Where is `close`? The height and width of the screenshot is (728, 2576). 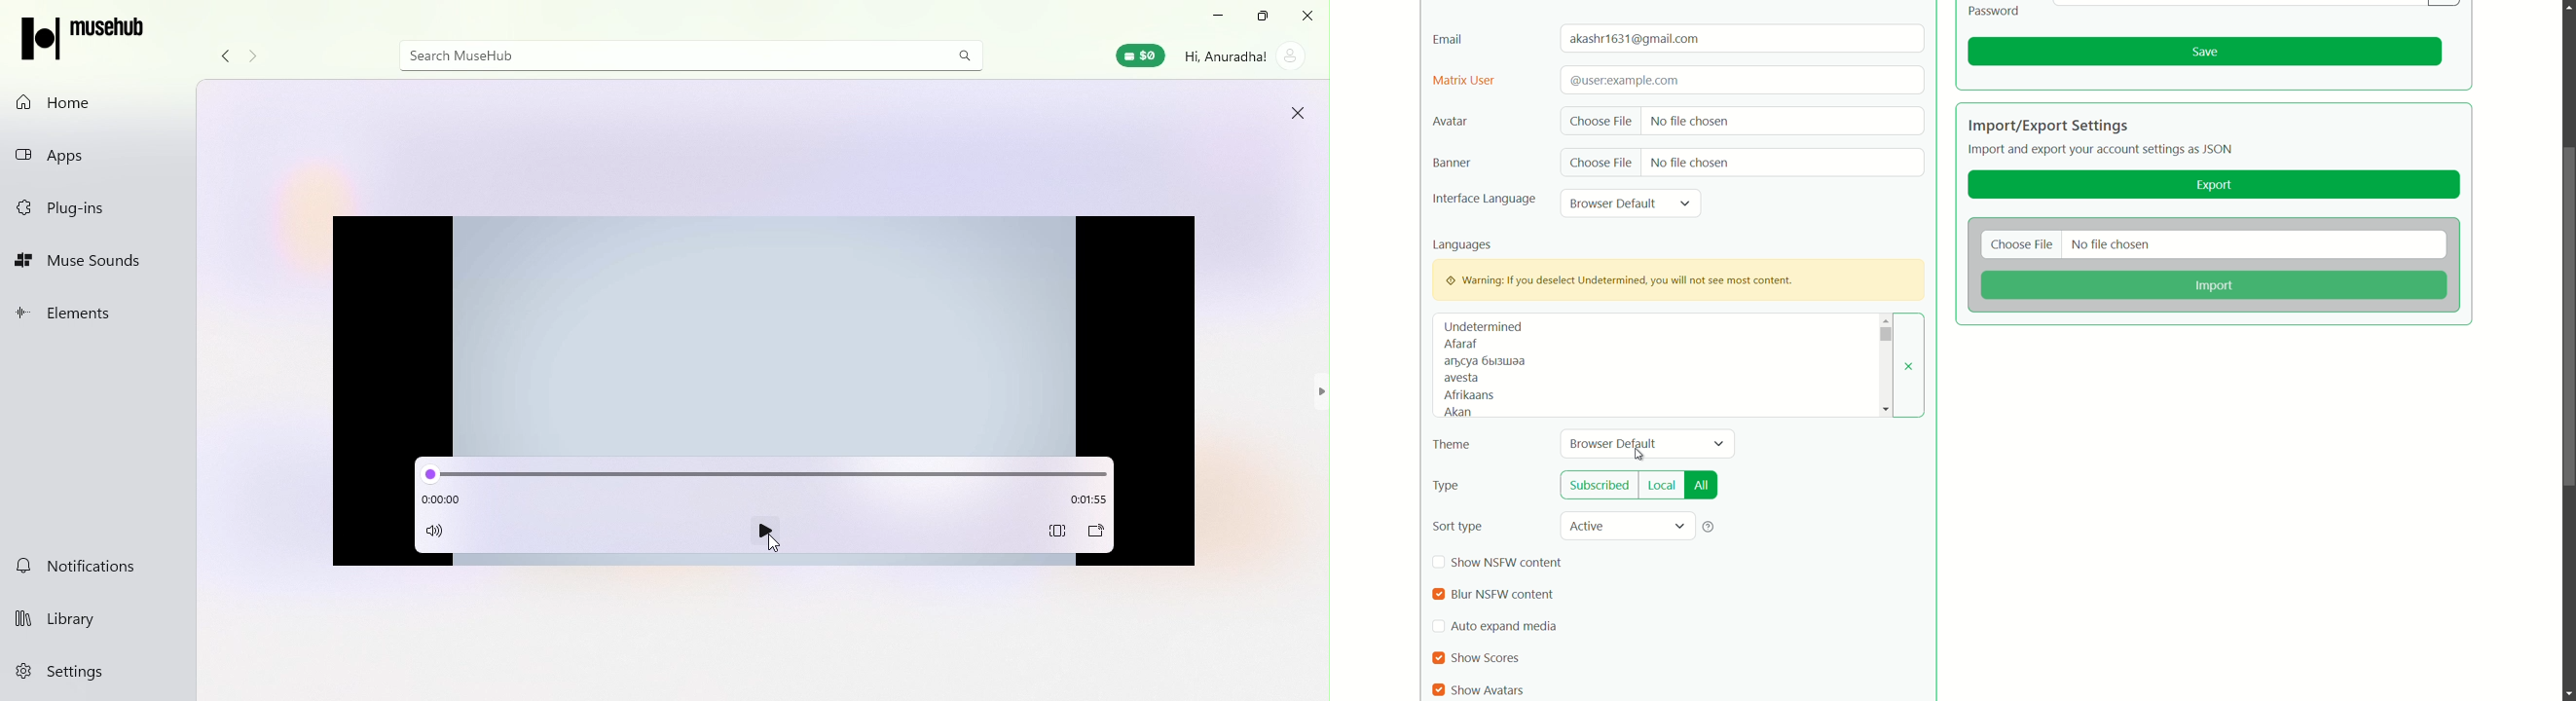
close is located at coordinates (1909, 366).